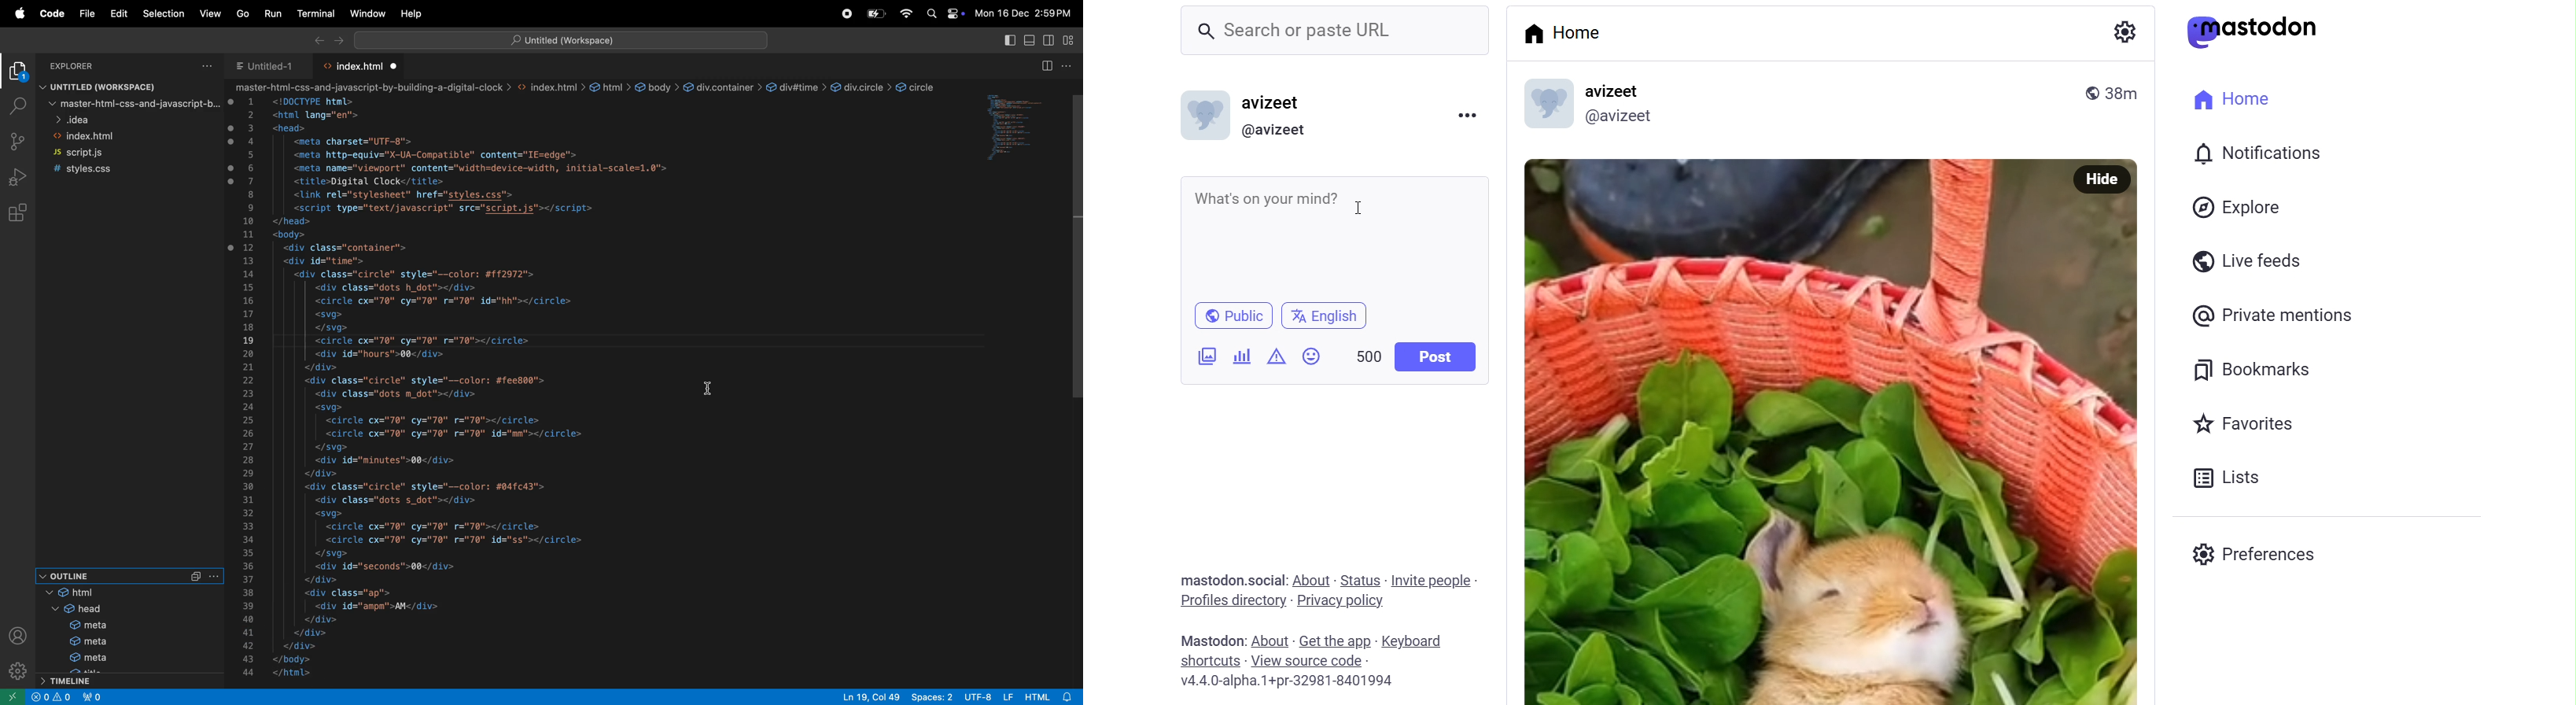 This screenshot has height=728, width=2576. What do you see at coordinates (1051, 41) in the screenshot?
I see `toggle secondary side bar` at bounding box center [1051, 41].